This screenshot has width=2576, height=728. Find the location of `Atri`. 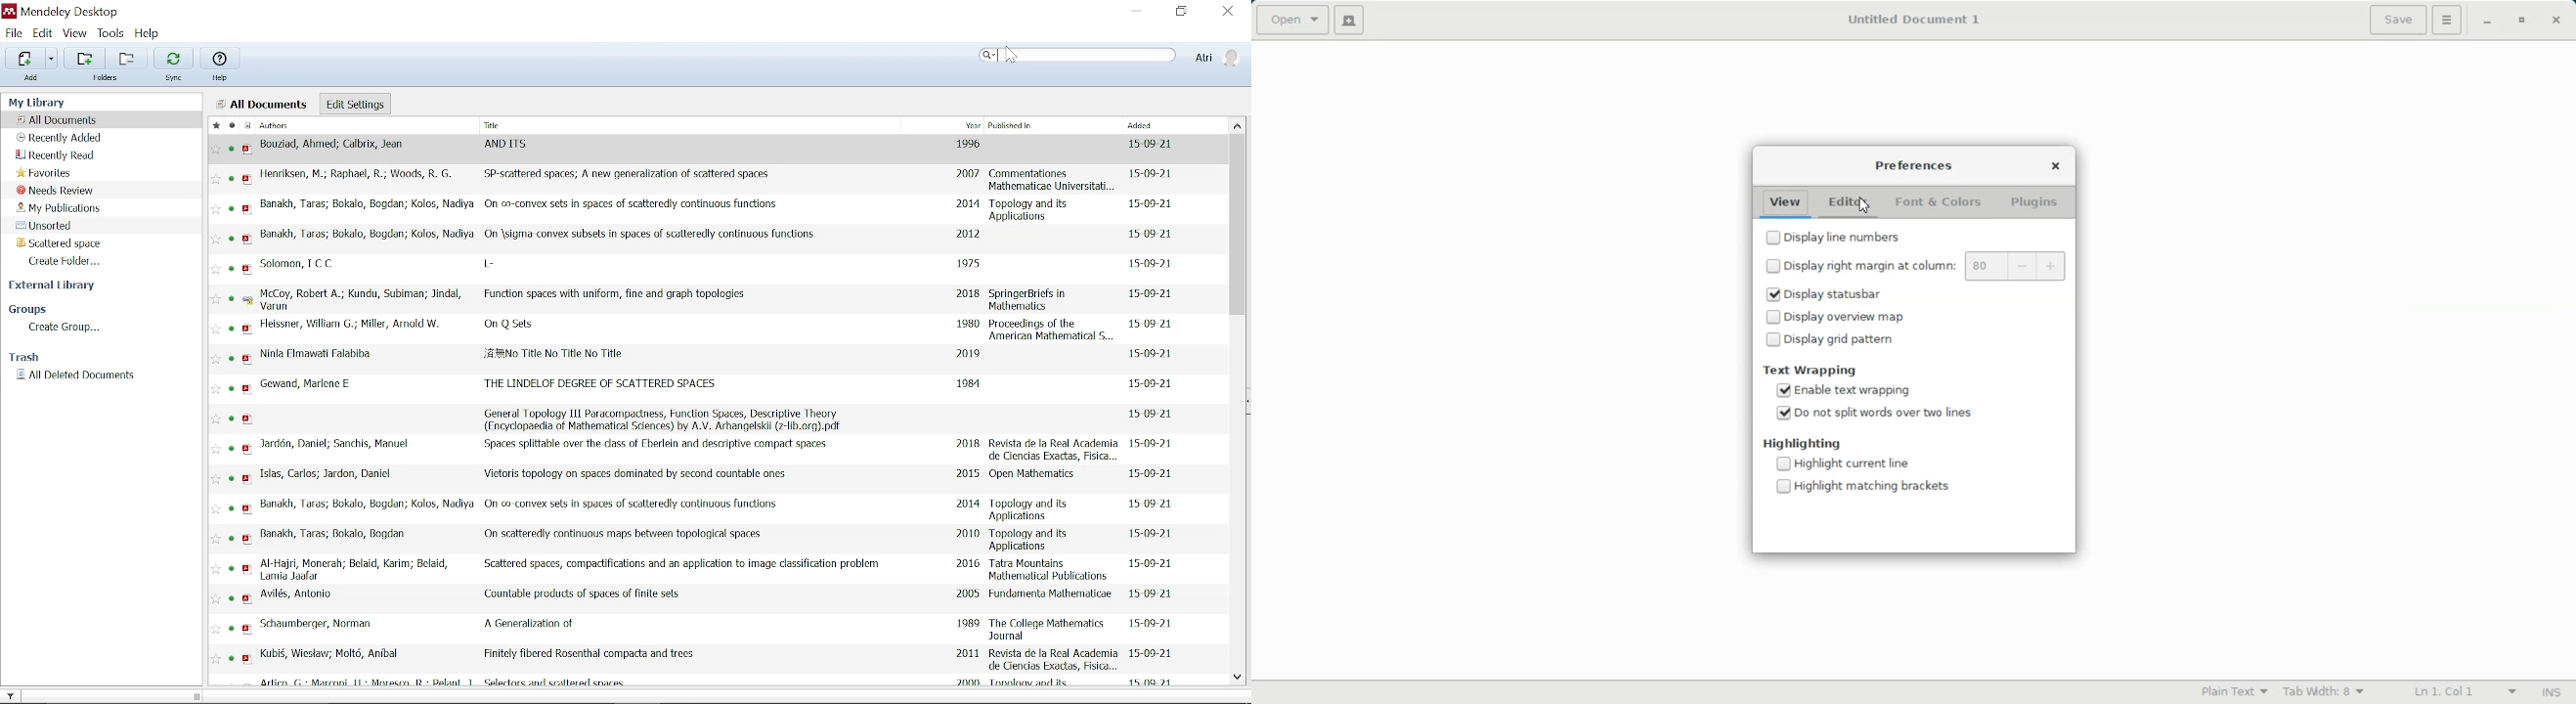

Atri is located at coordinates (1217, 56).